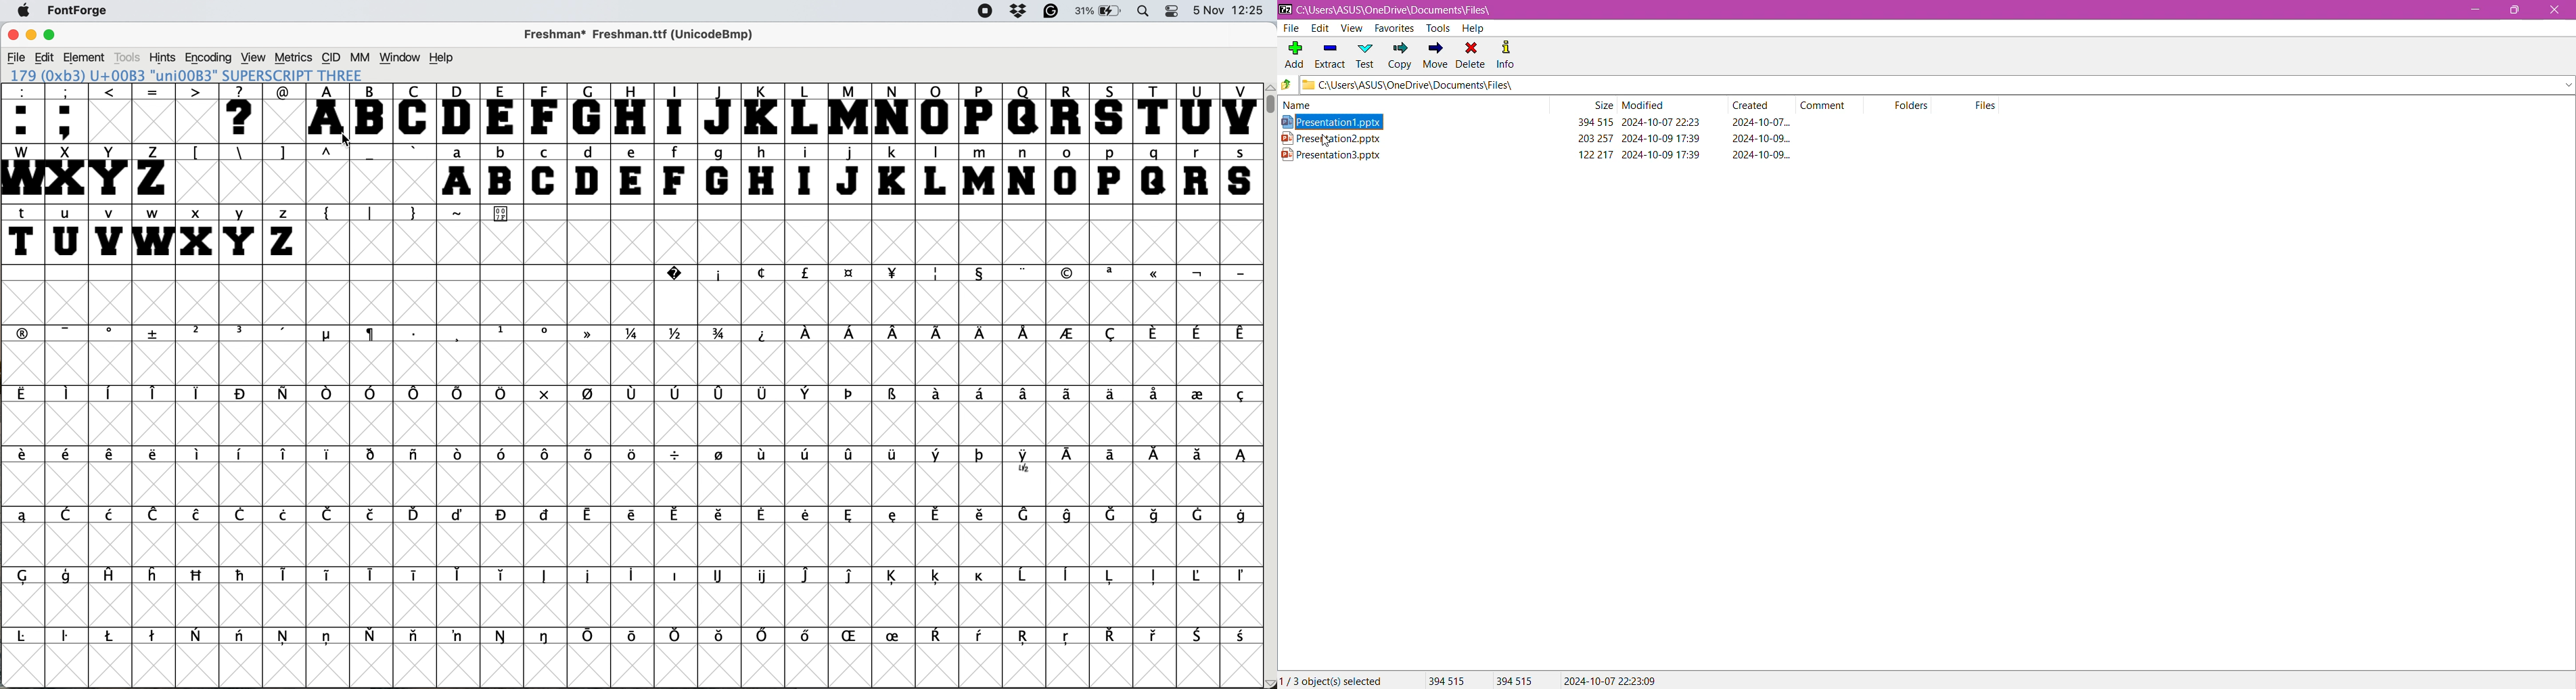 This screenshot has height=700, width=2576. I want to click on symbol, so click(153, 455).